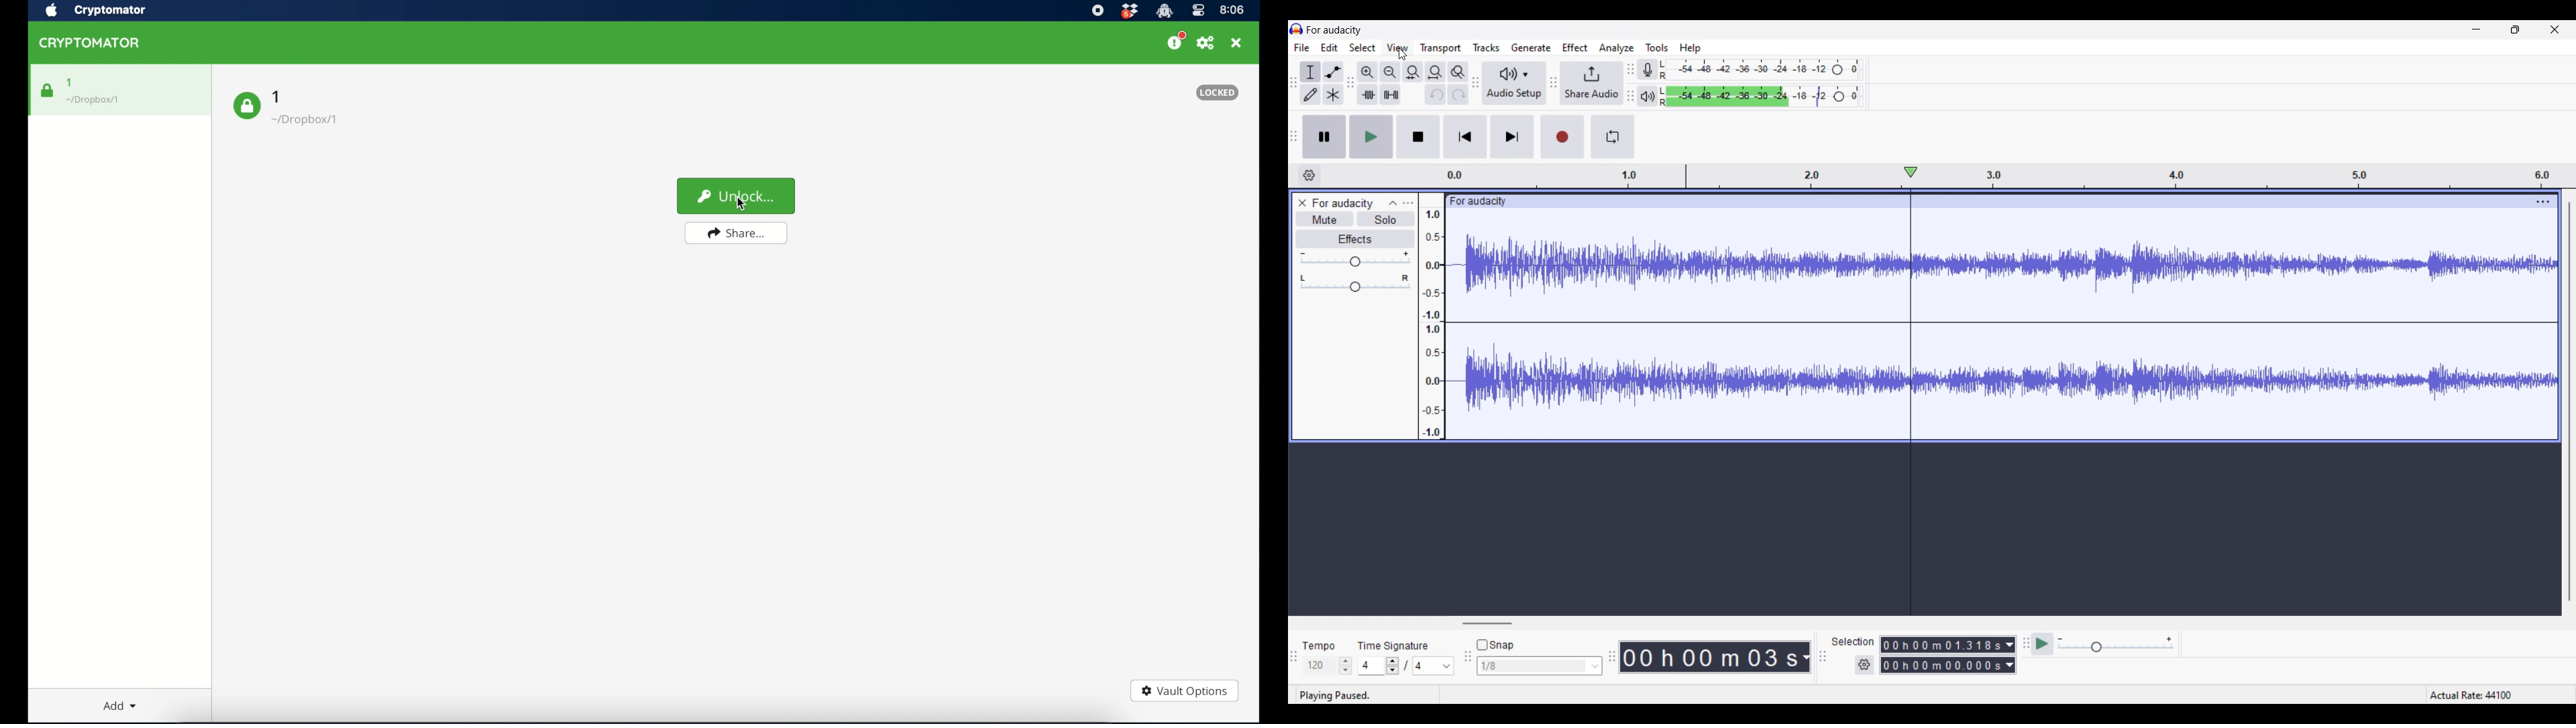  Describe the element at coordinates (1761, 70) in the screenshot. I see `Recording level` at that location.